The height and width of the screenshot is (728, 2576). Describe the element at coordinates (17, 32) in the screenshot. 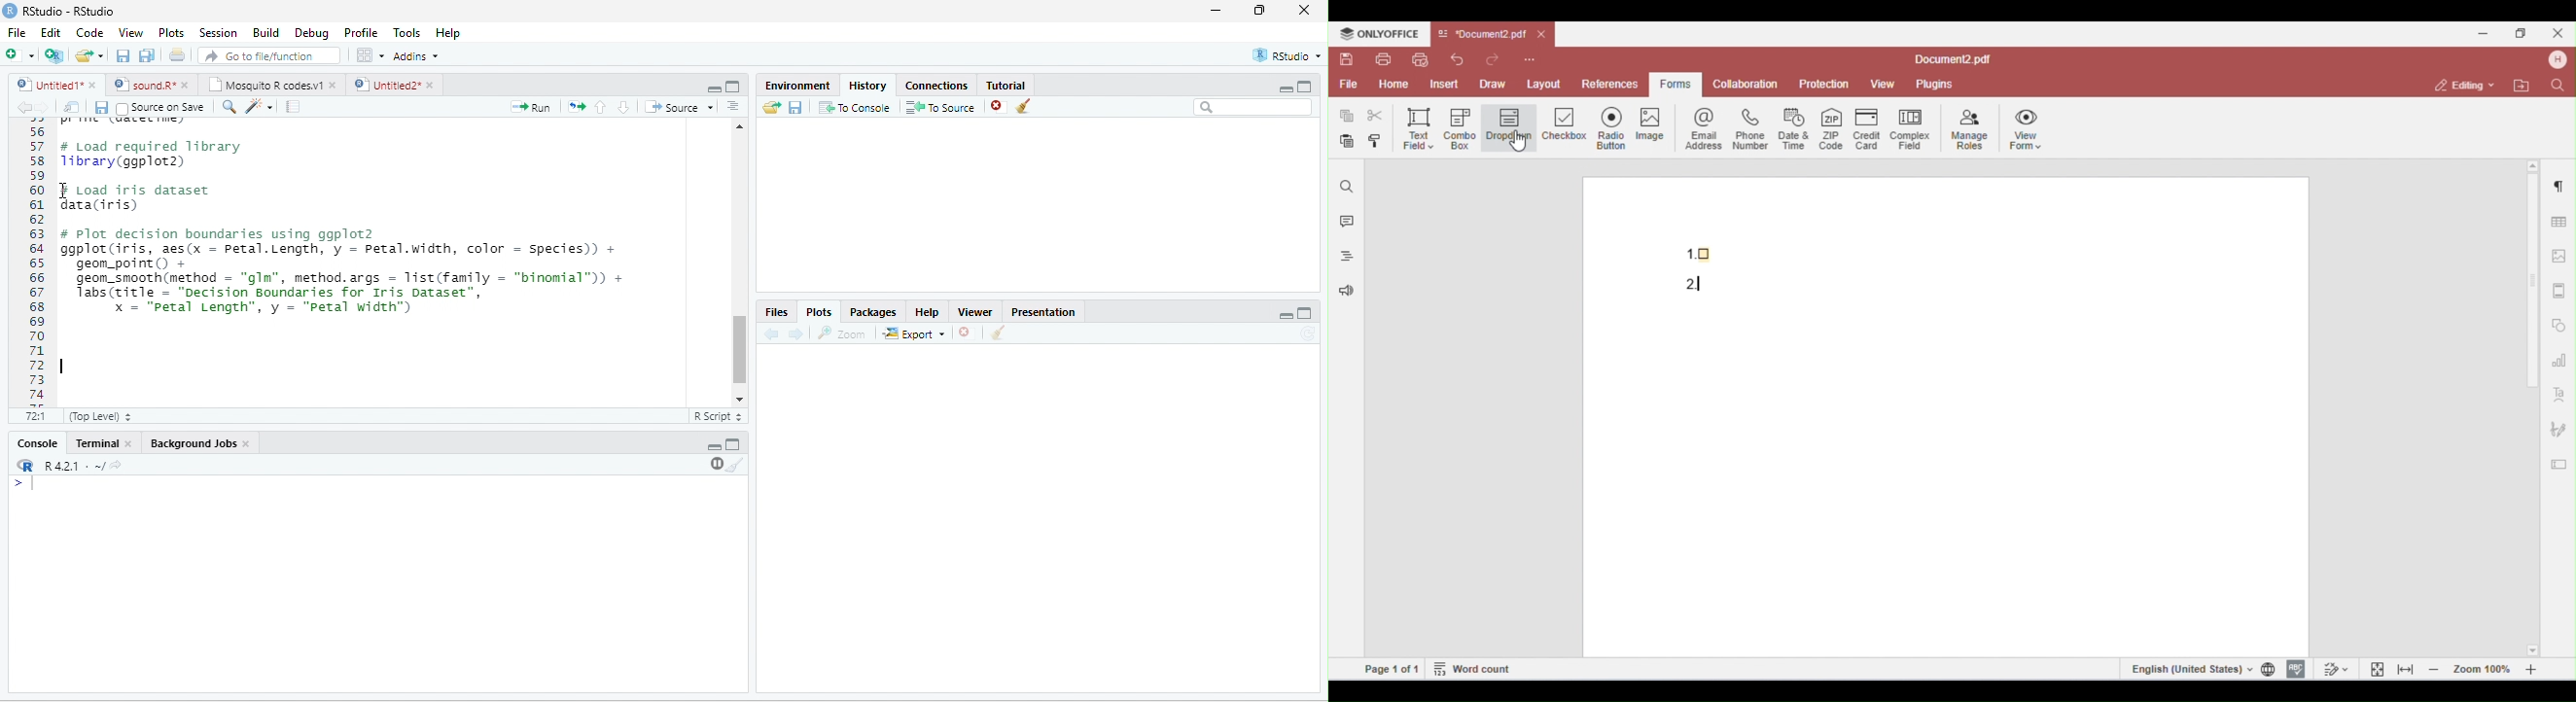

I see `File` at that location.